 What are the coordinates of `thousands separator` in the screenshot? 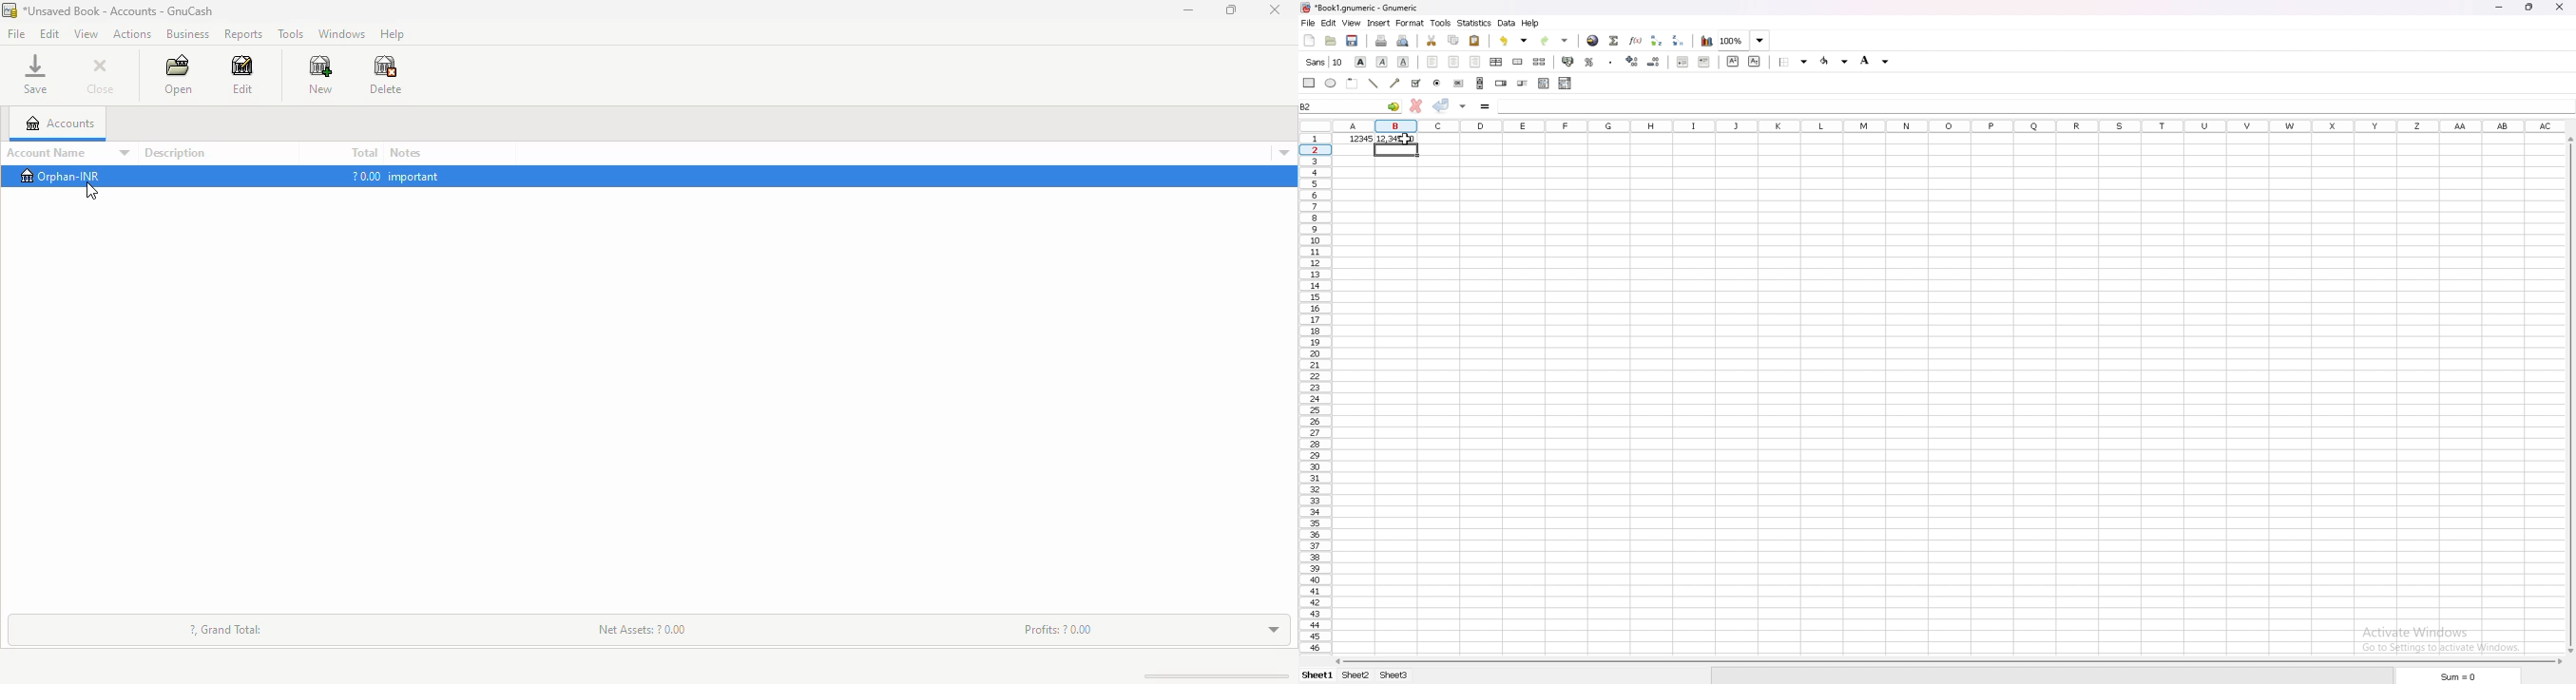 It's located at (1611, 62).